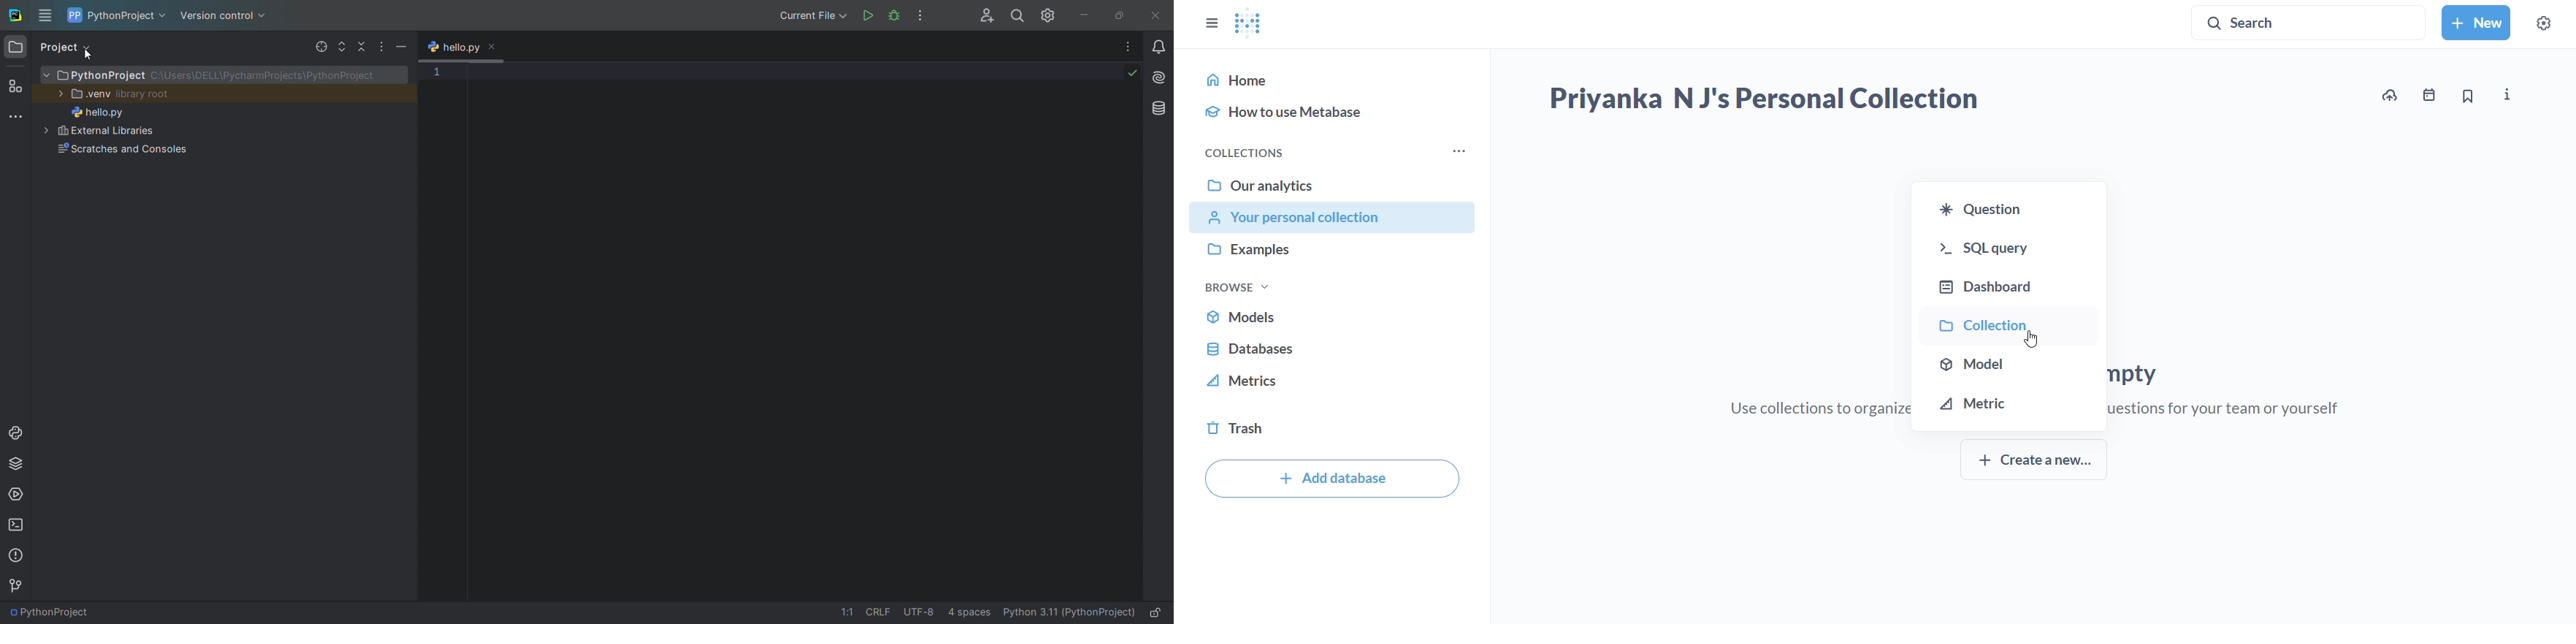  I want to click on metric, so click(2009, 406).